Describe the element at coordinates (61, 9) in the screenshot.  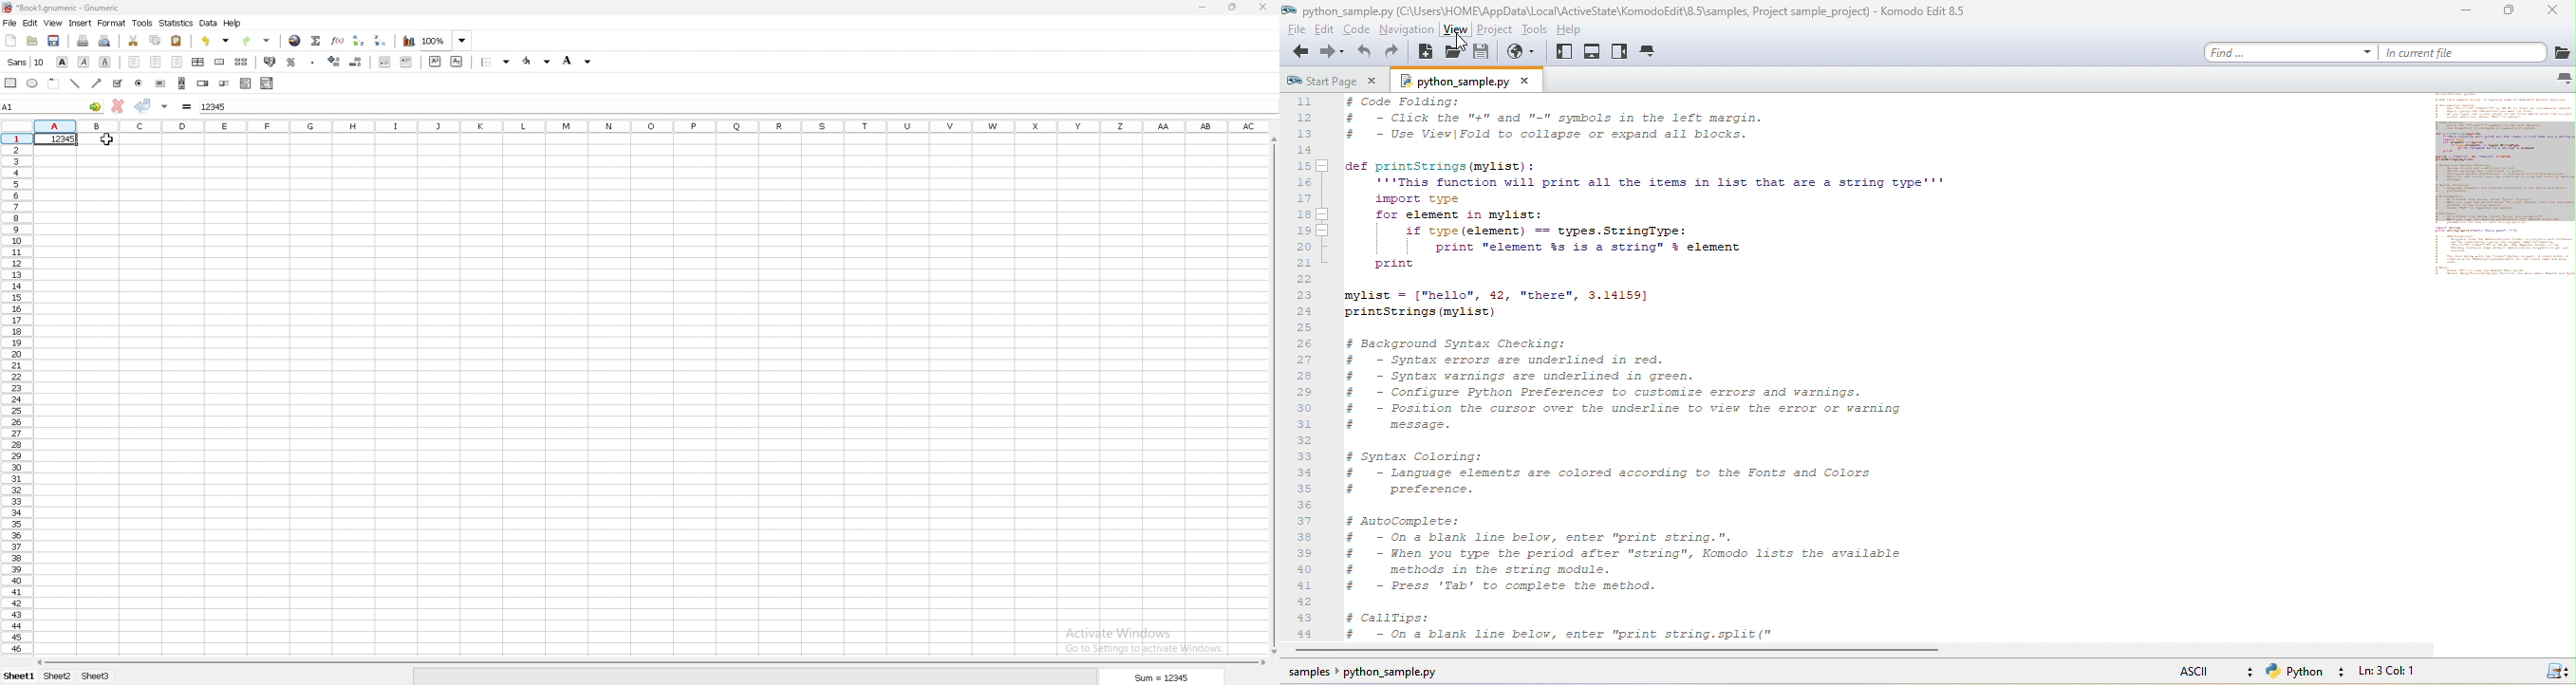
I see `file name` at that location.